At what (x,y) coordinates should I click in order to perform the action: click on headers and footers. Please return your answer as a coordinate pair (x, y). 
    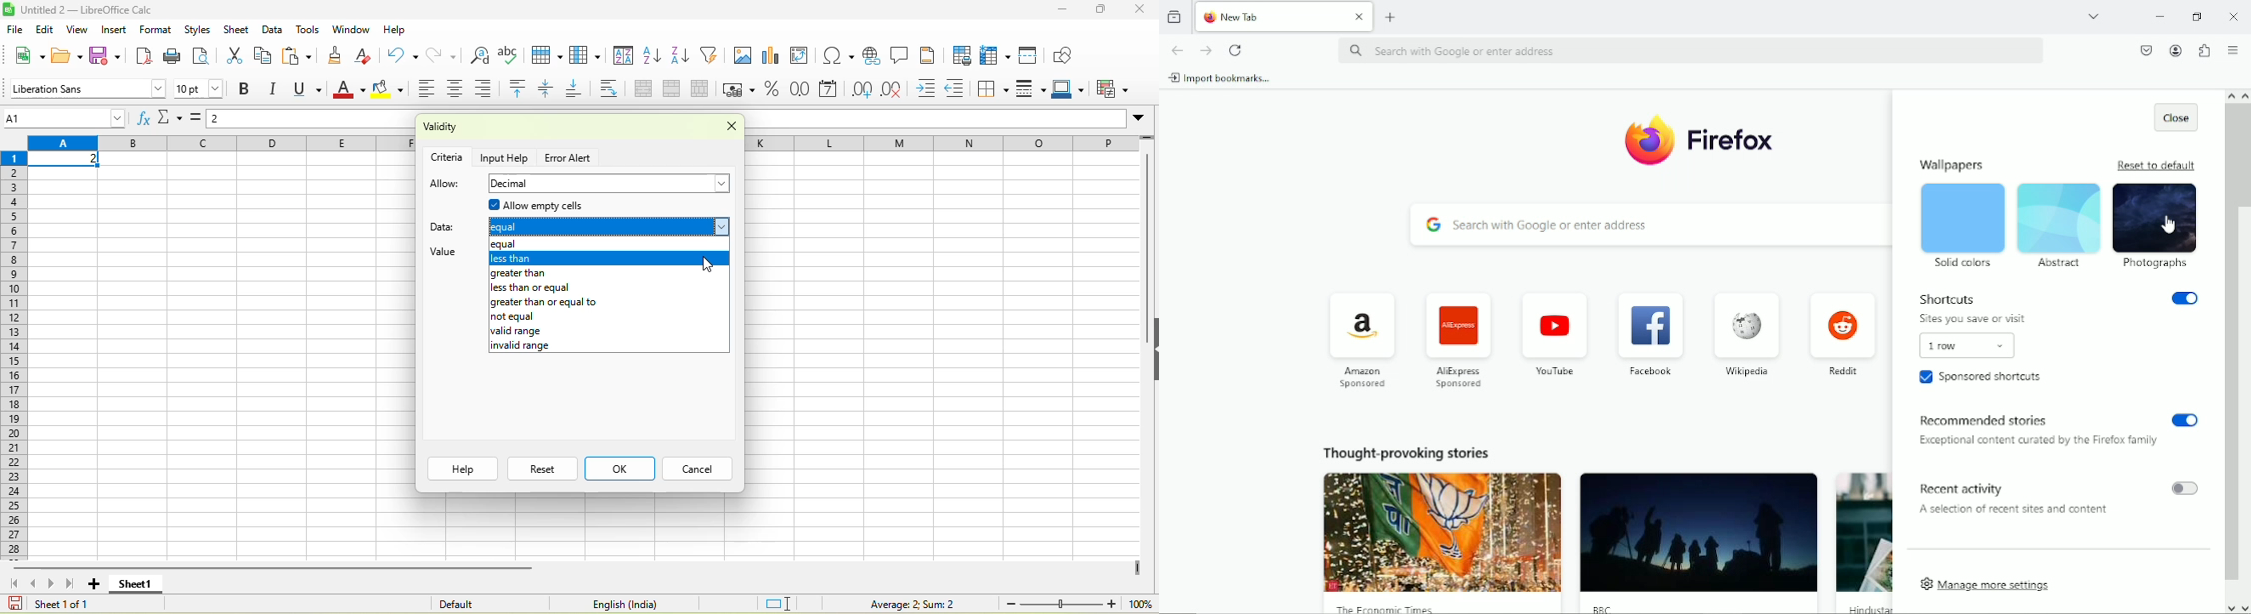
    Looking at the image, I should click on (930, 54).